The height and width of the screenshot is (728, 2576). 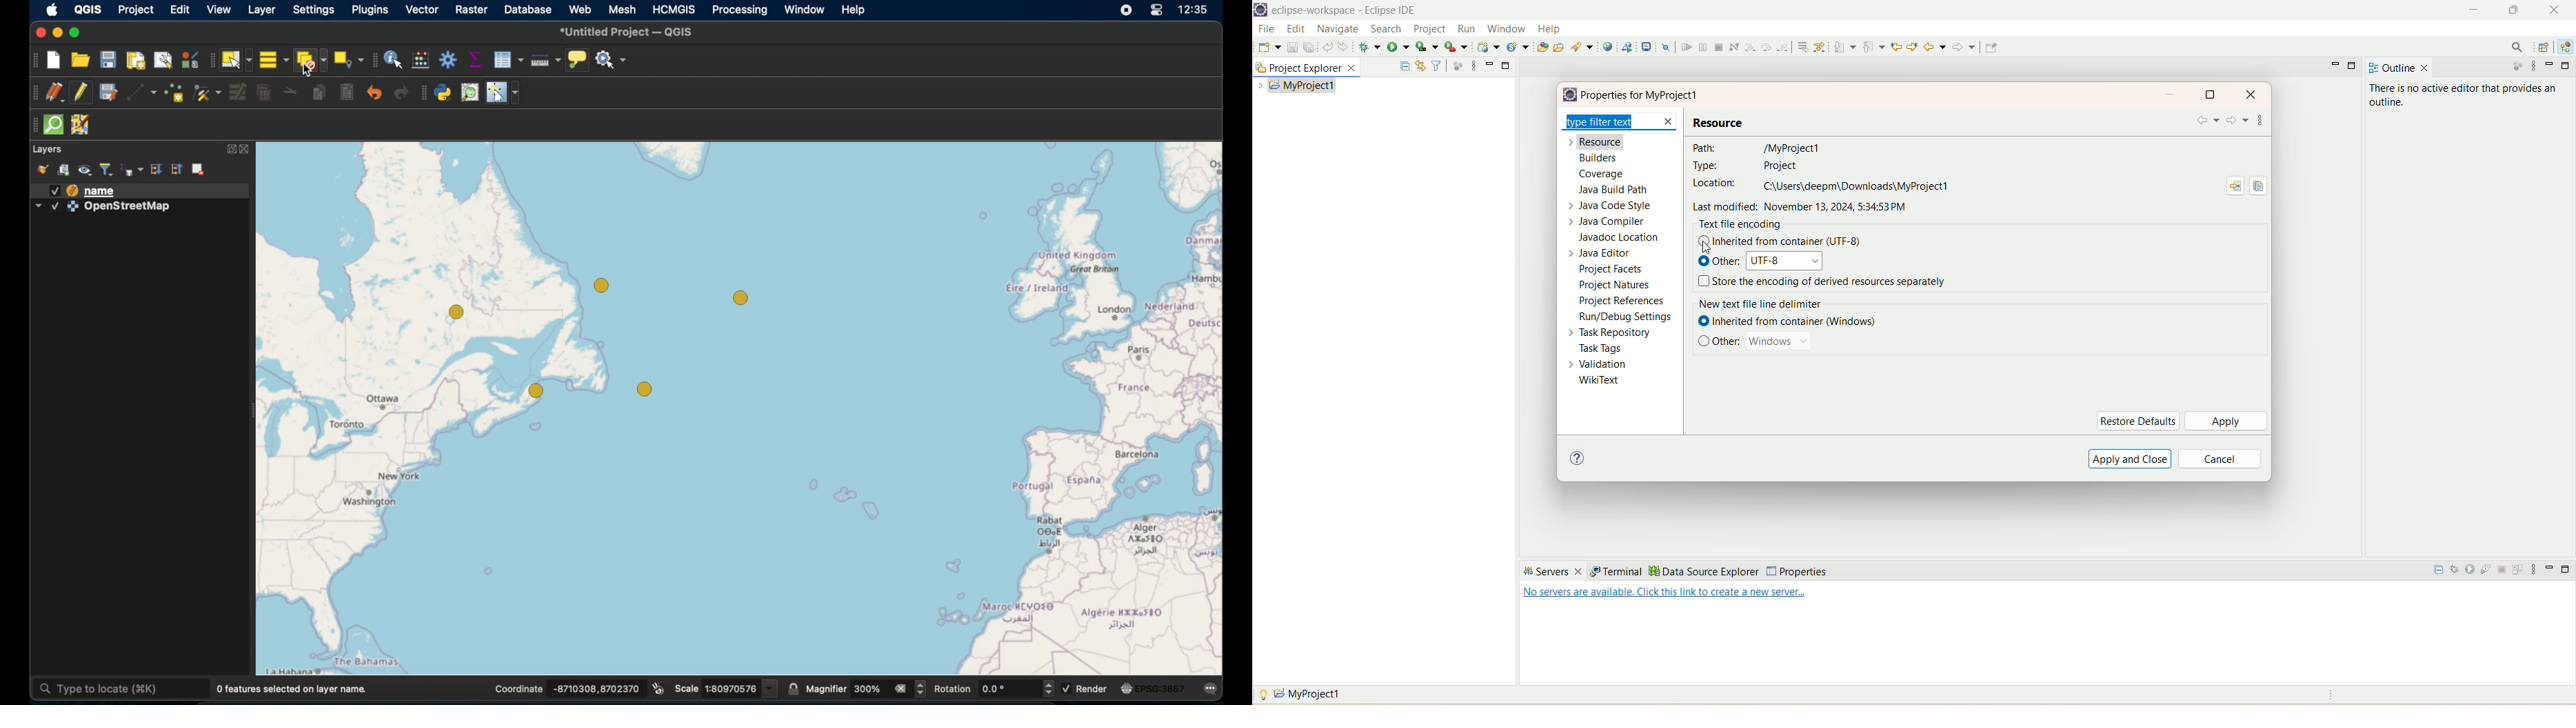 What do you see at coordinates (2488, 572) in the screenshot?
I see `start the server in profiling mode` at bounding box center [2488, 572].